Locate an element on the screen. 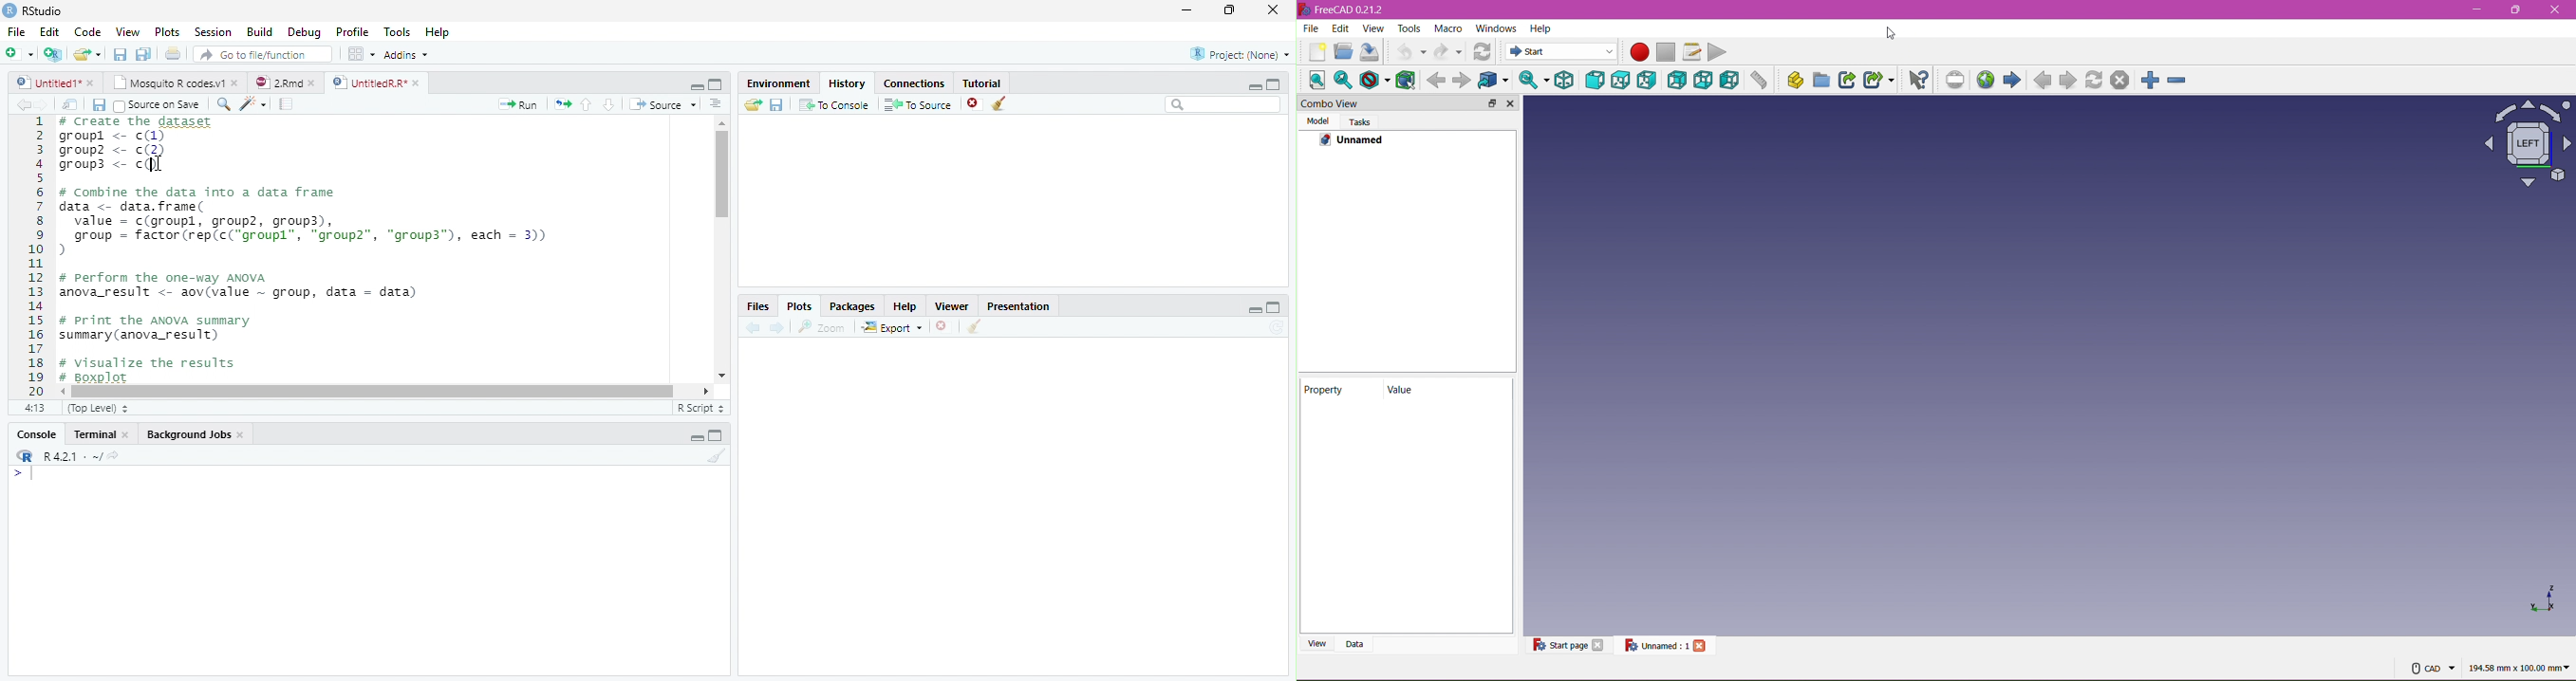 The height and width of the screenshot is (700, 2576). Run is located at coordinates (518, 104).